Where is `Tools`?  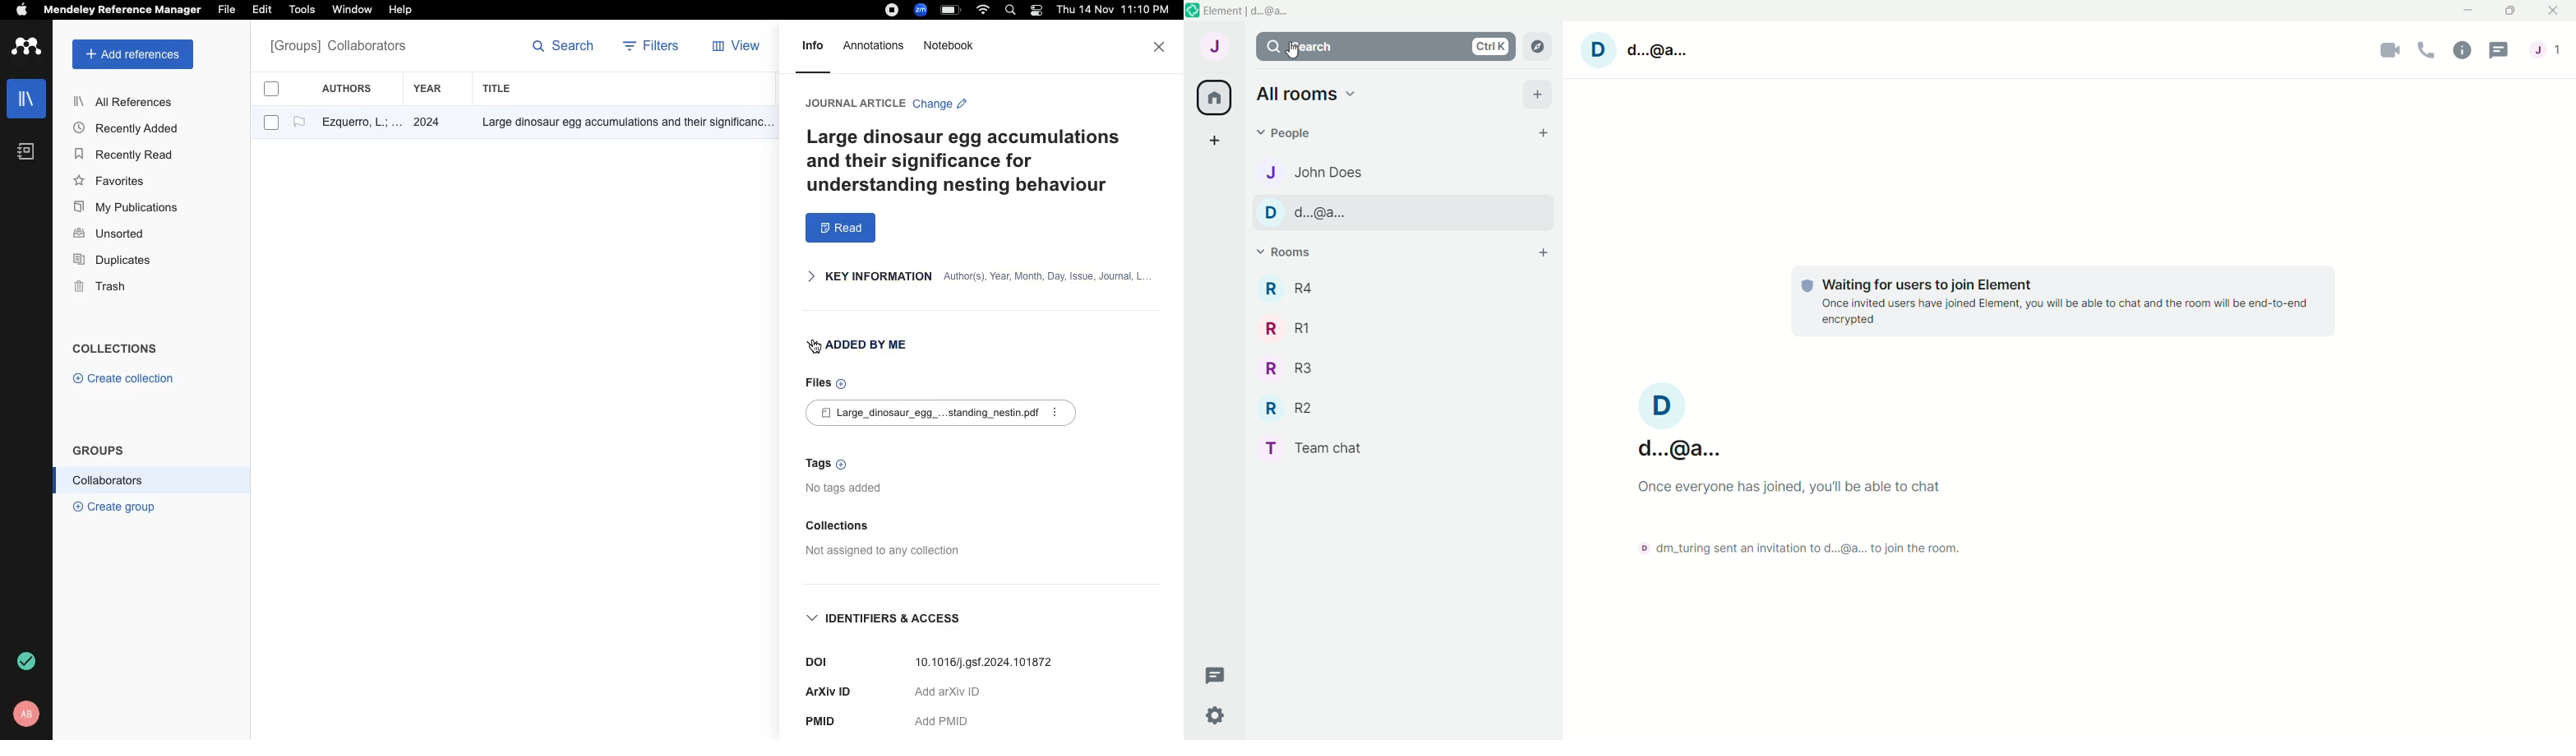 Tools is located at coordinates (302, 11).